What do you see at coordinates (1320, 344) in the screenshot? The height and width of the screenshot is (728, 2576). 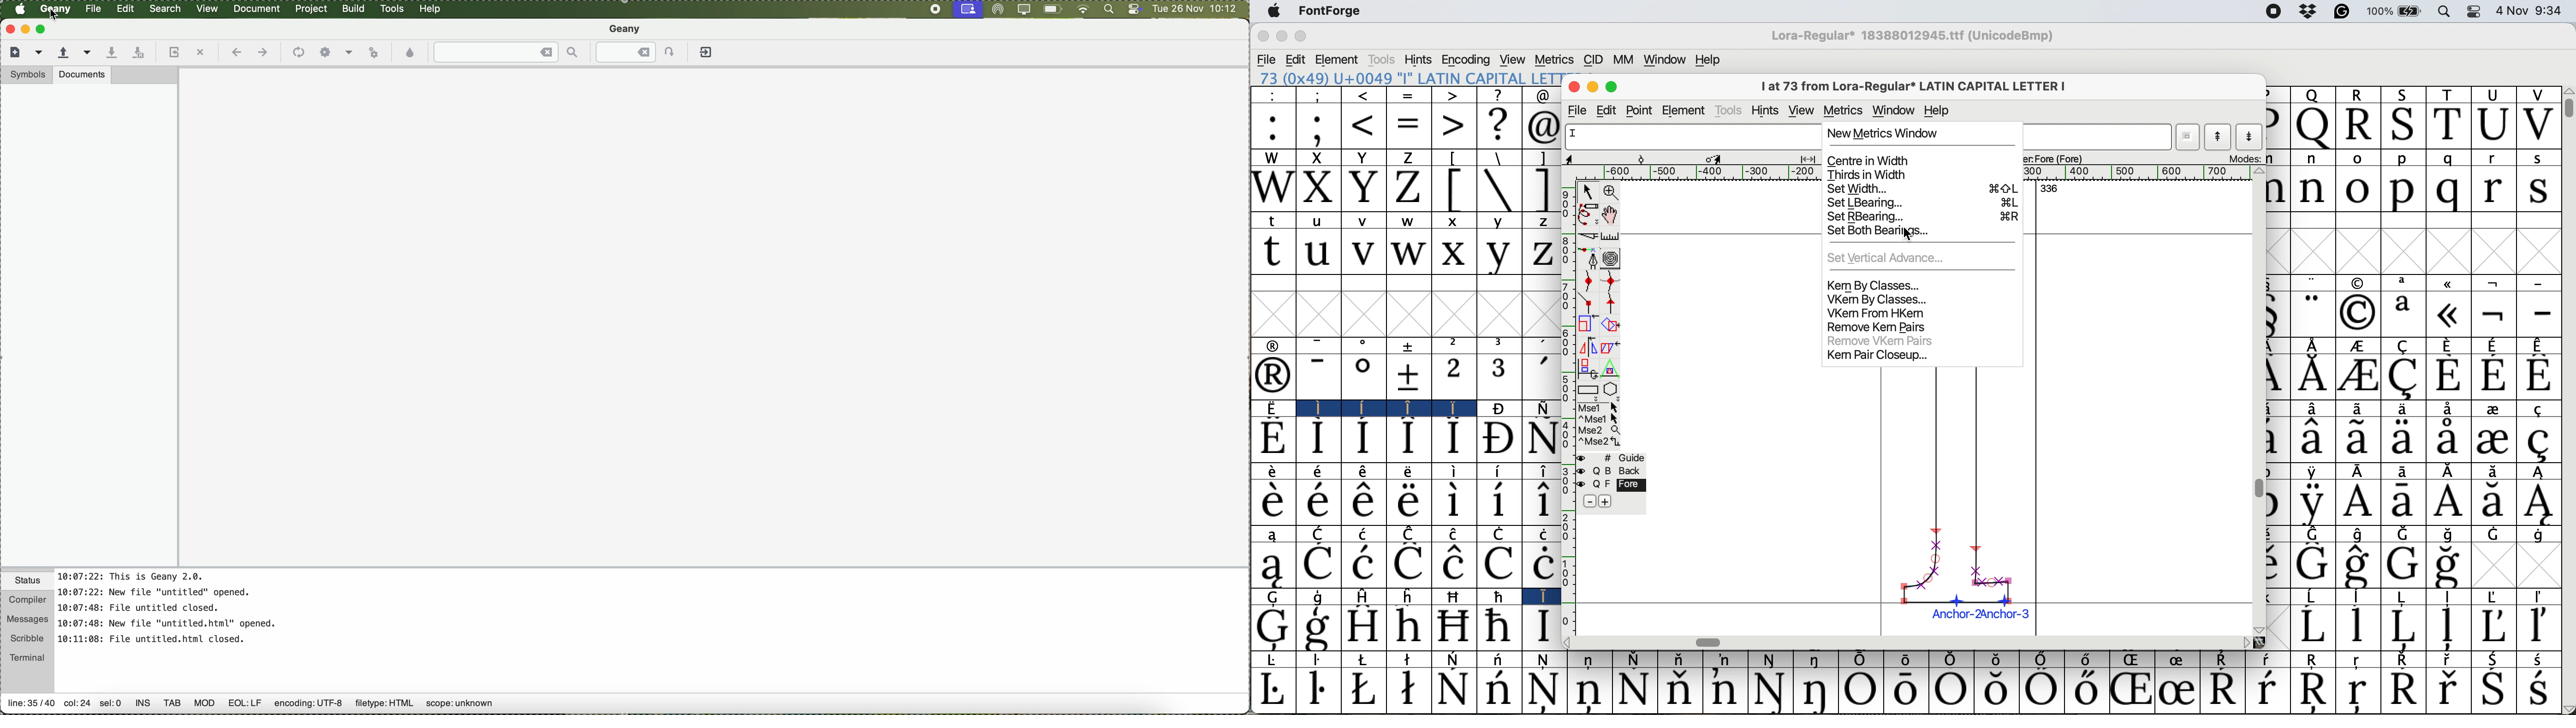 I see `-` at bounding box center [1320, 344].